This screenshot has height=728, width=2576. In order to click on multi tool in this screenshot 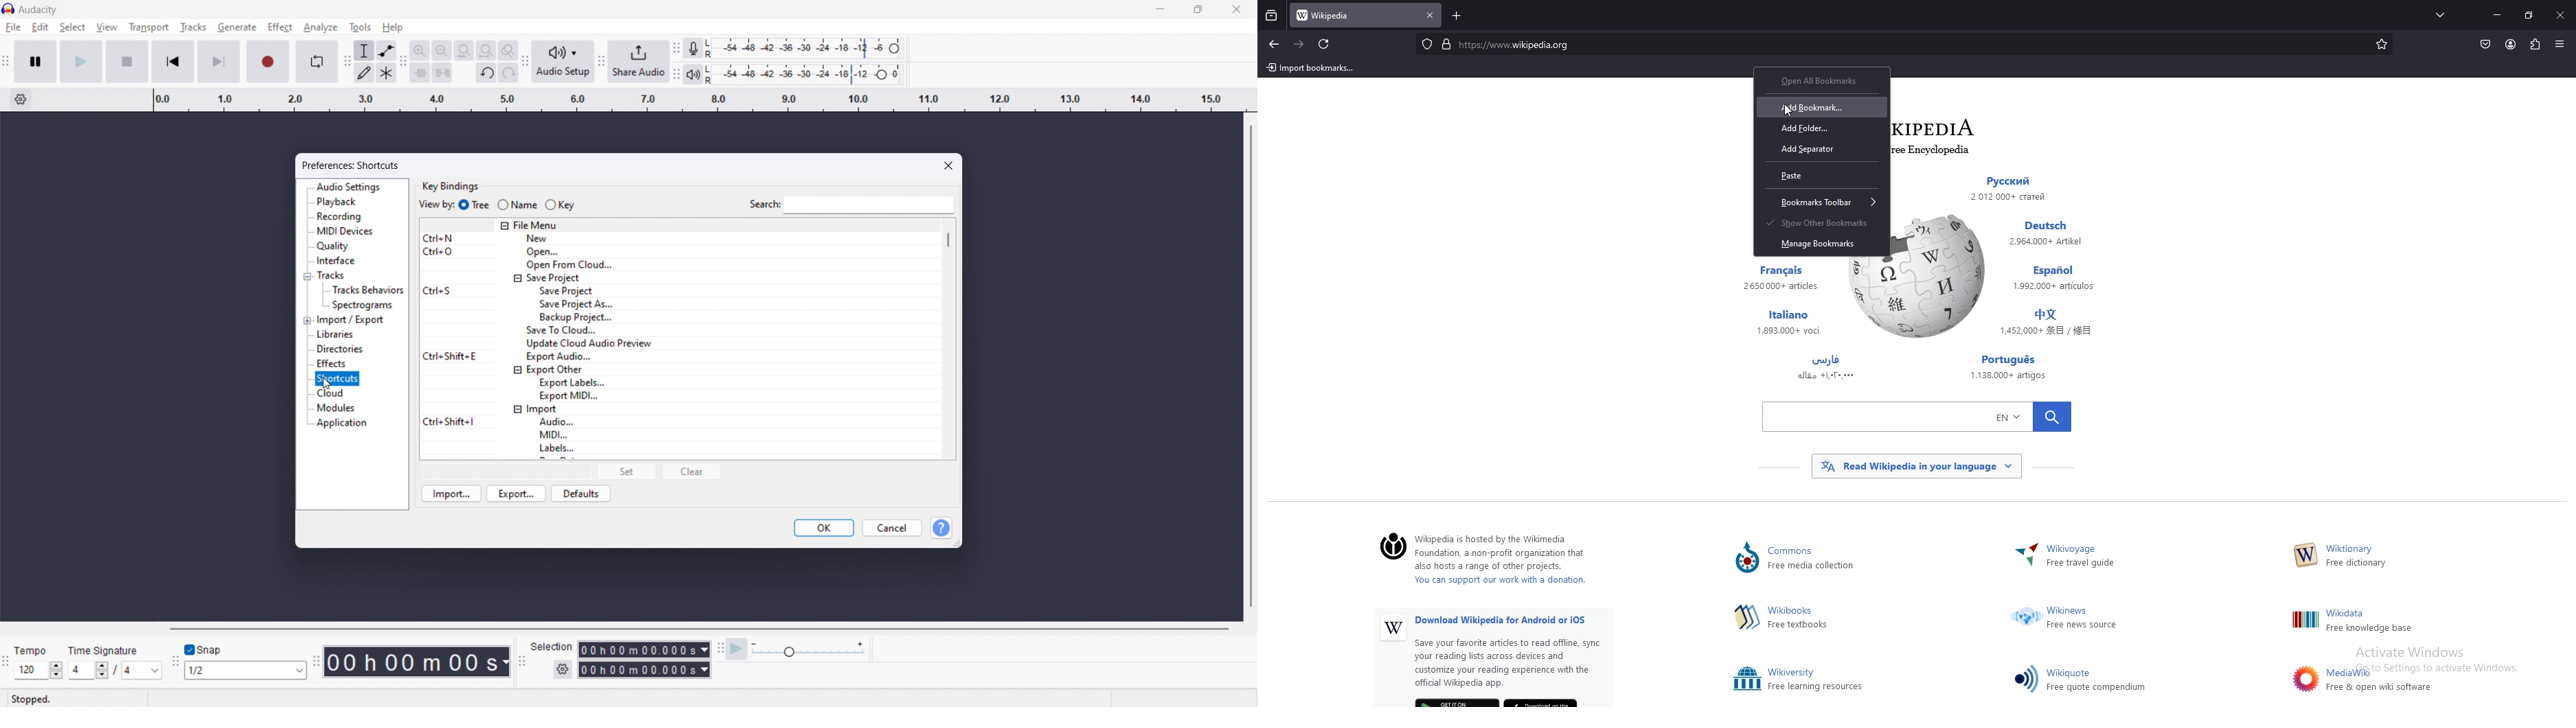, I will do `click(386, 73)`.